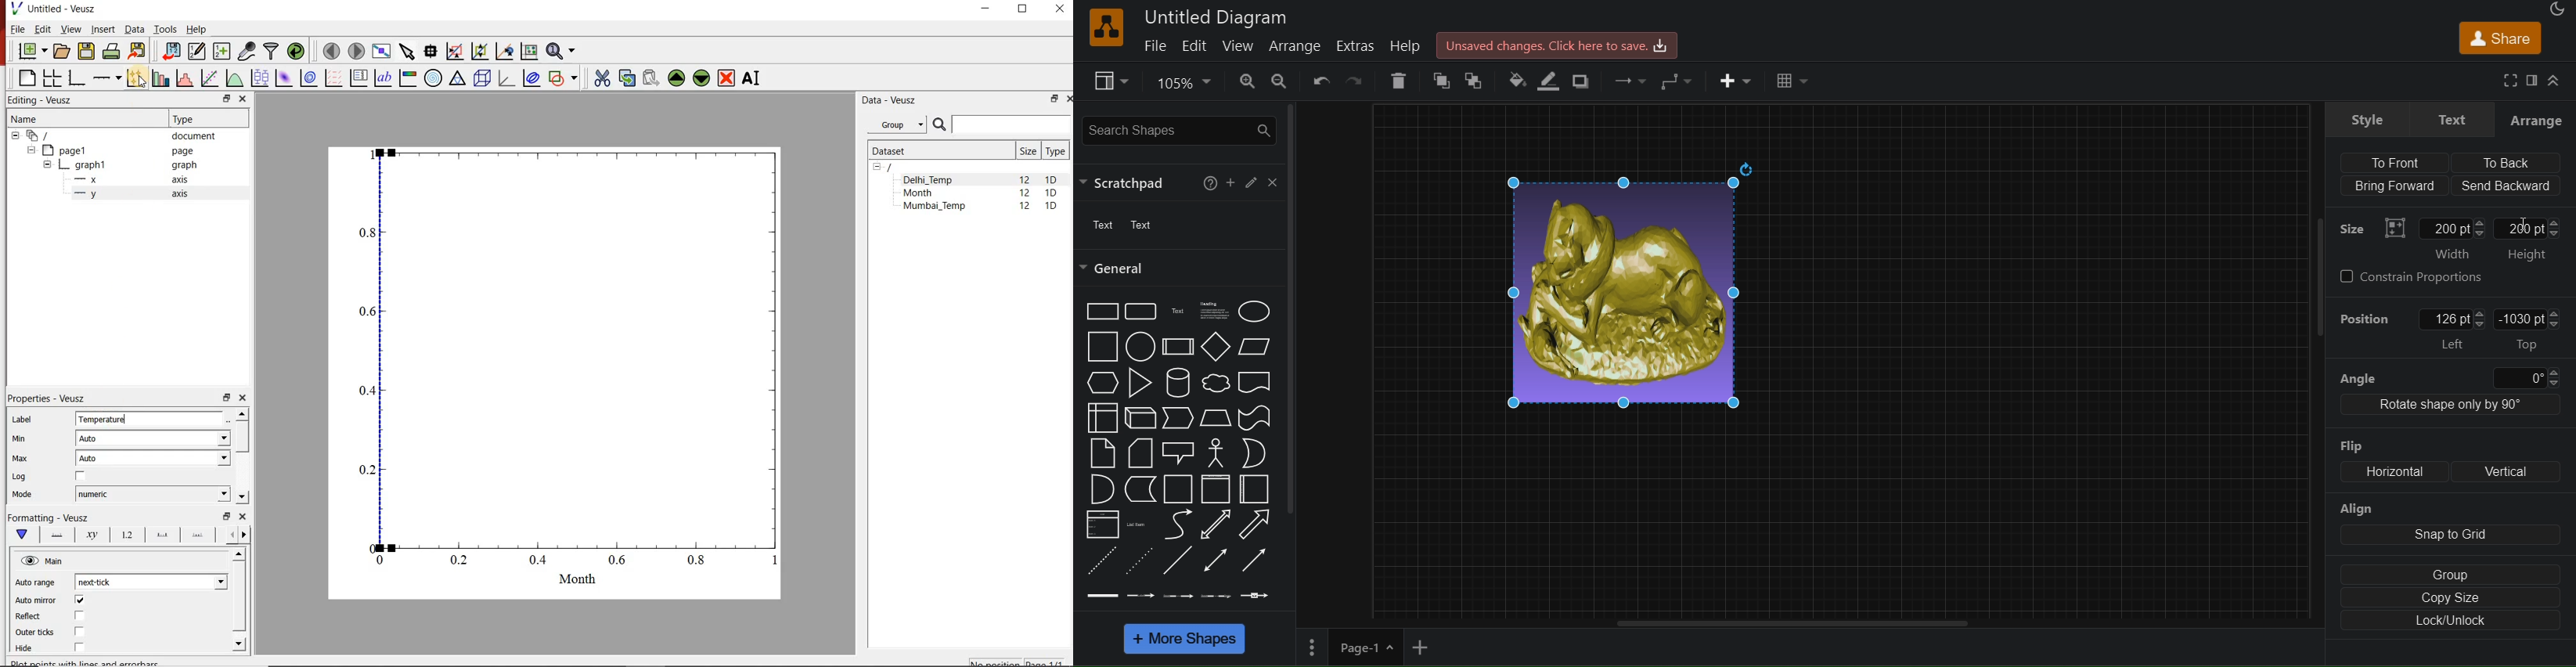 Image resolution: width=2576 pixels, height=672 pixels. What do you see at coordinates (1632, 285) in the screenshot?
I see `Image width and height set to 200 pt` at bounding box center [1632, 285].